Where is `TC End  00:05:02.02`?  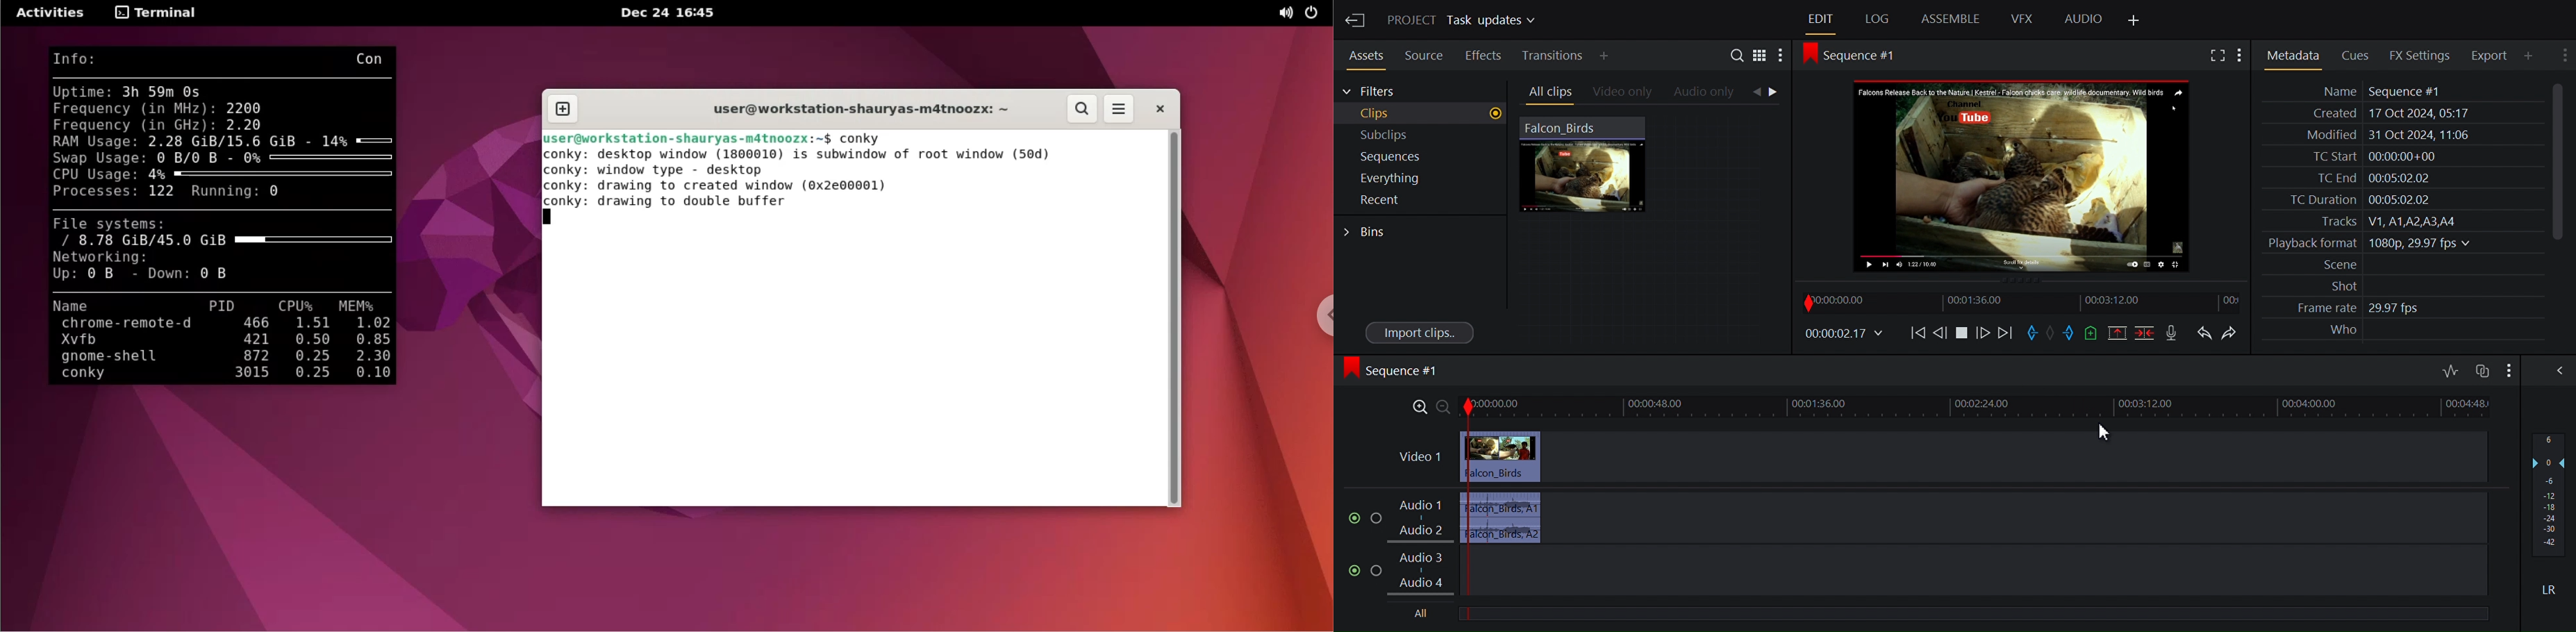
TC End  00:05:02.02 is located at coordinates (2367, 178).